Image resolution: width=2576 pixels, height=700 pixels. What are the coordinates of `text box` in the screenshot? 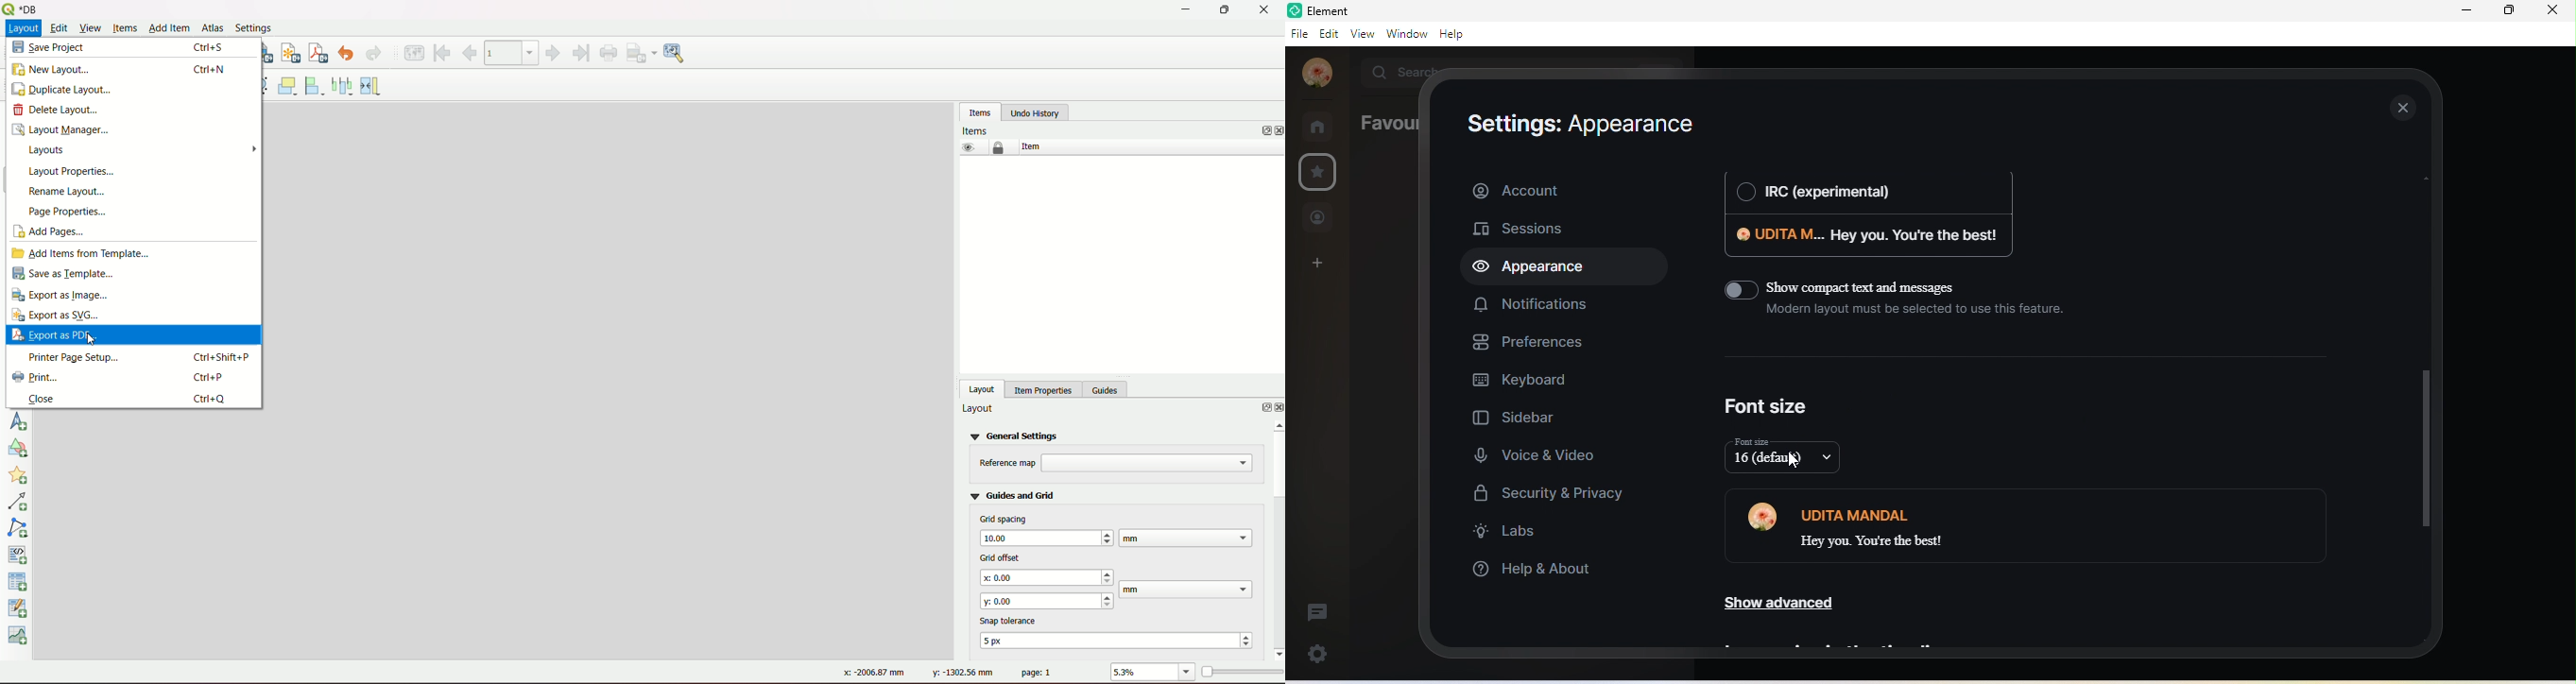 It's located at (1119, 640).